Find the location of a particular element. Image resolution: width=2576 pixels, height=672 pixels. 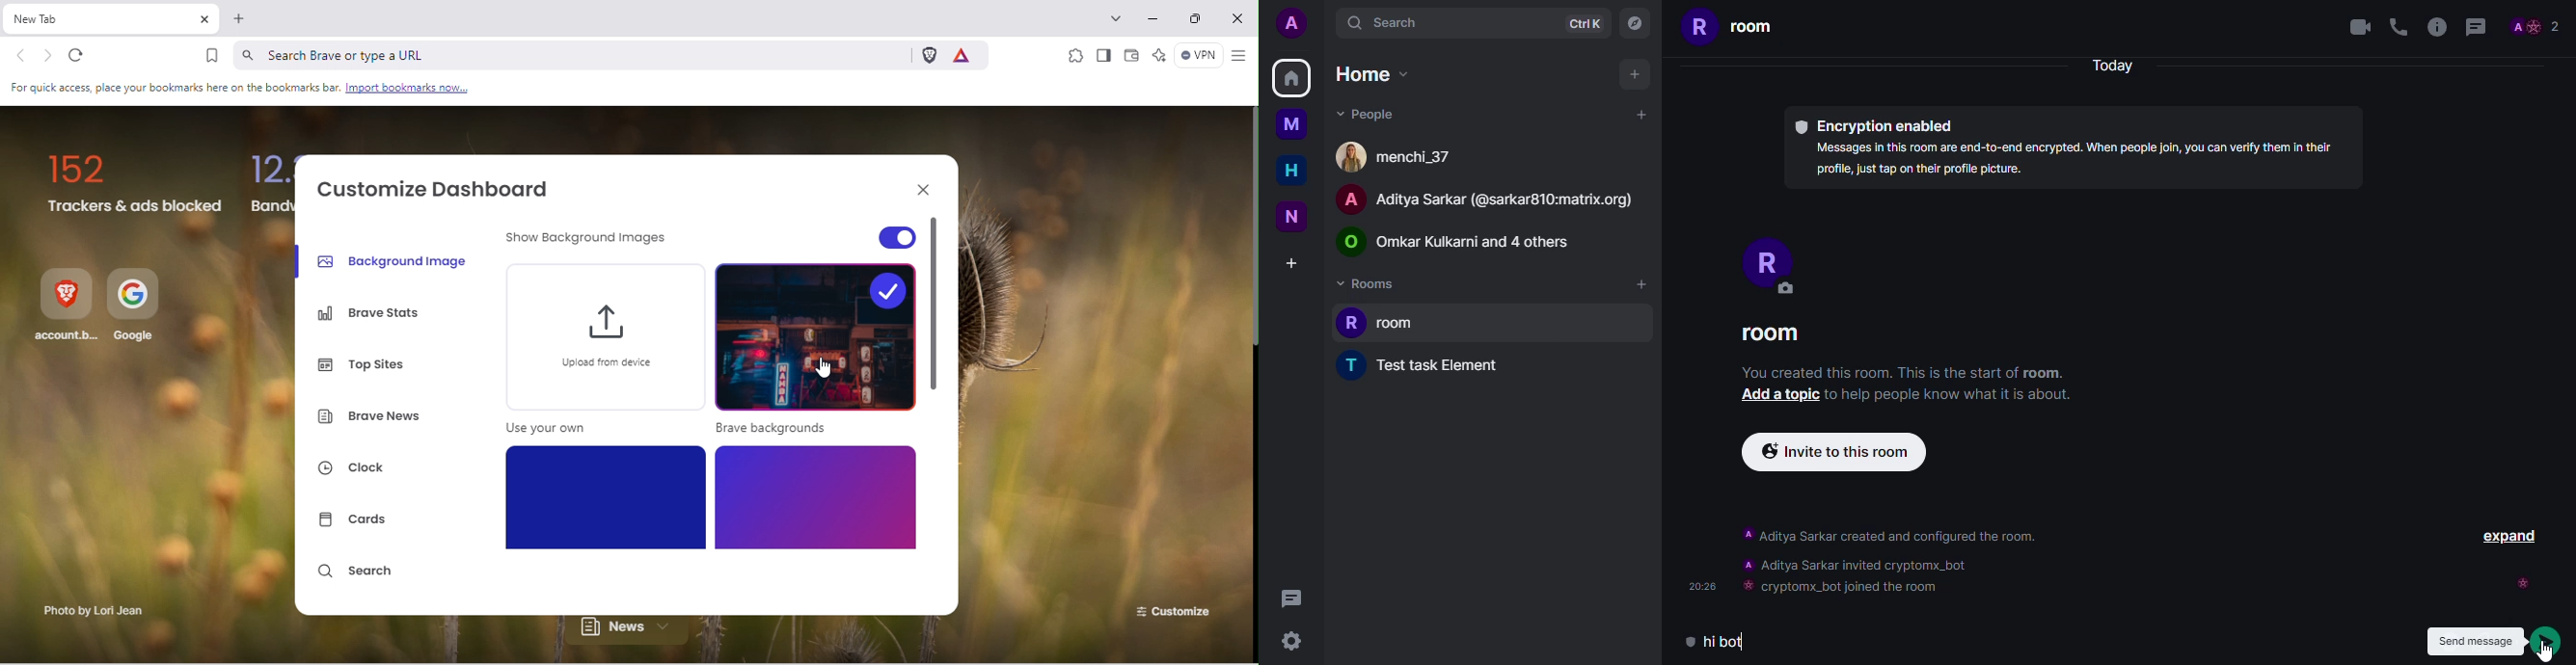

[ & Invite to this room is located at coordinates (1833, 452).